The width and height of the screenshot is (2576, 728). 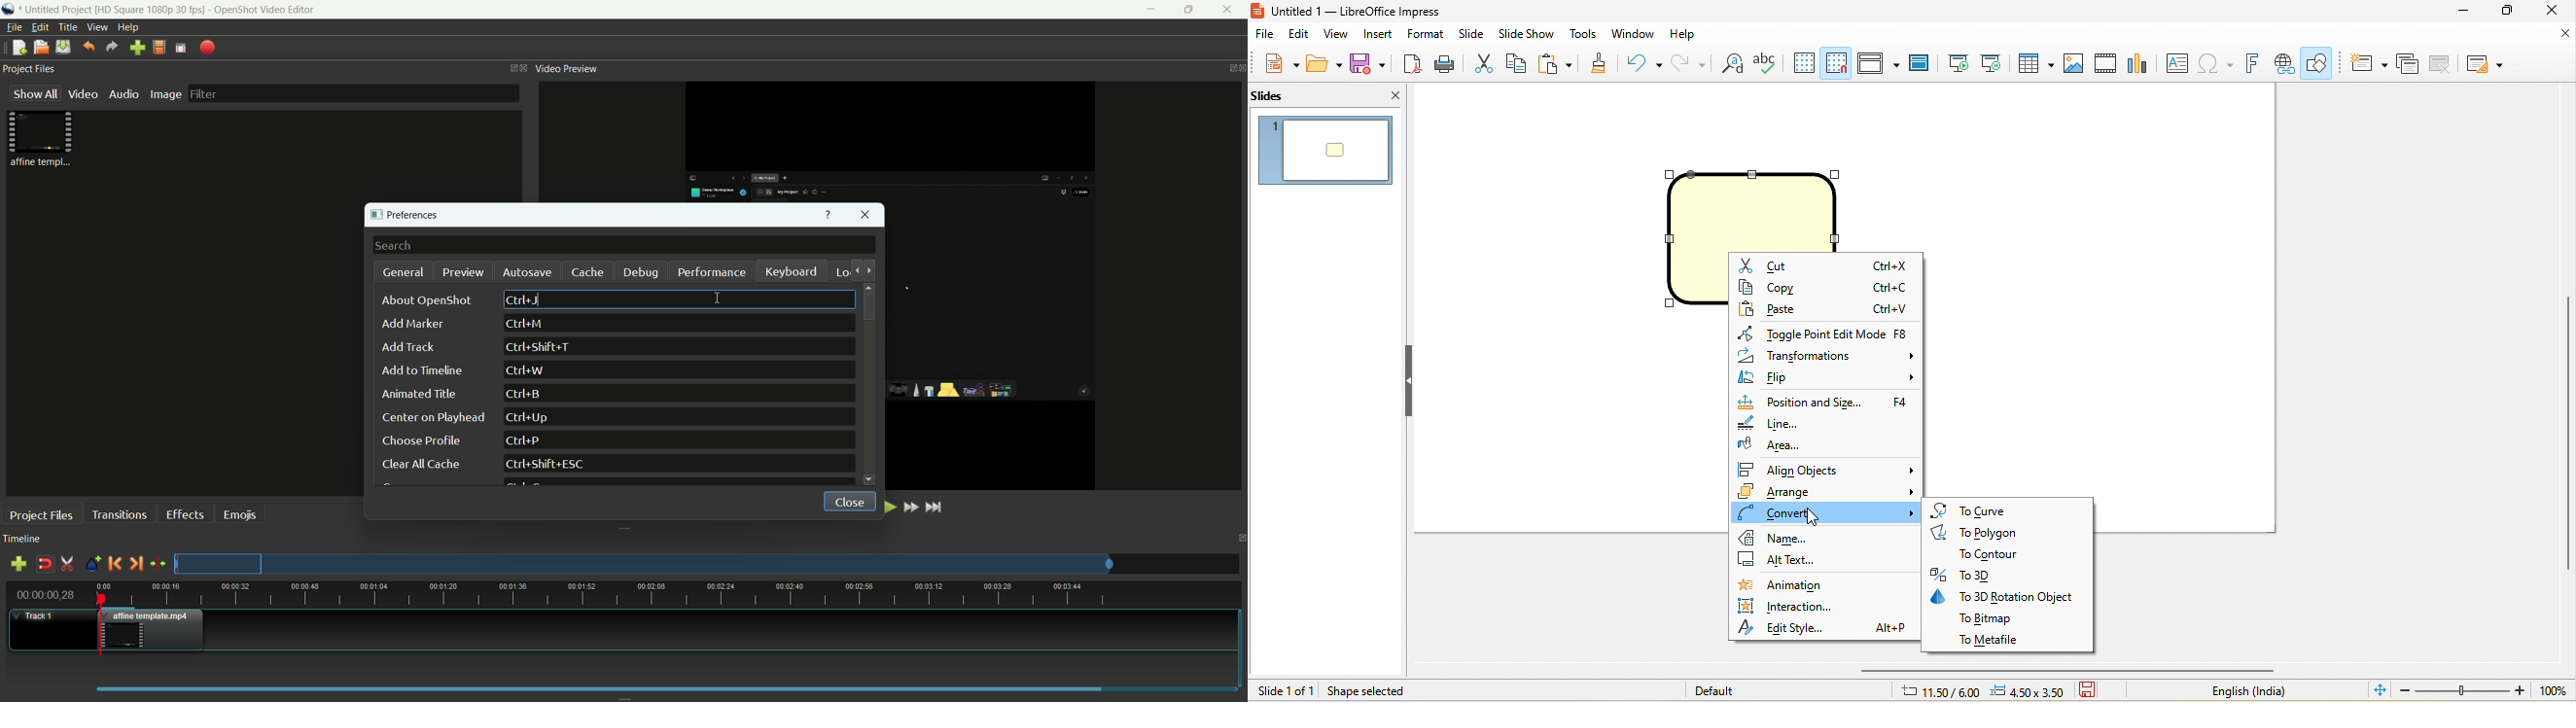 What do you see at coordinates (18, 566) in the screenshot?
I see `add track` at bounding box center [18, 566].